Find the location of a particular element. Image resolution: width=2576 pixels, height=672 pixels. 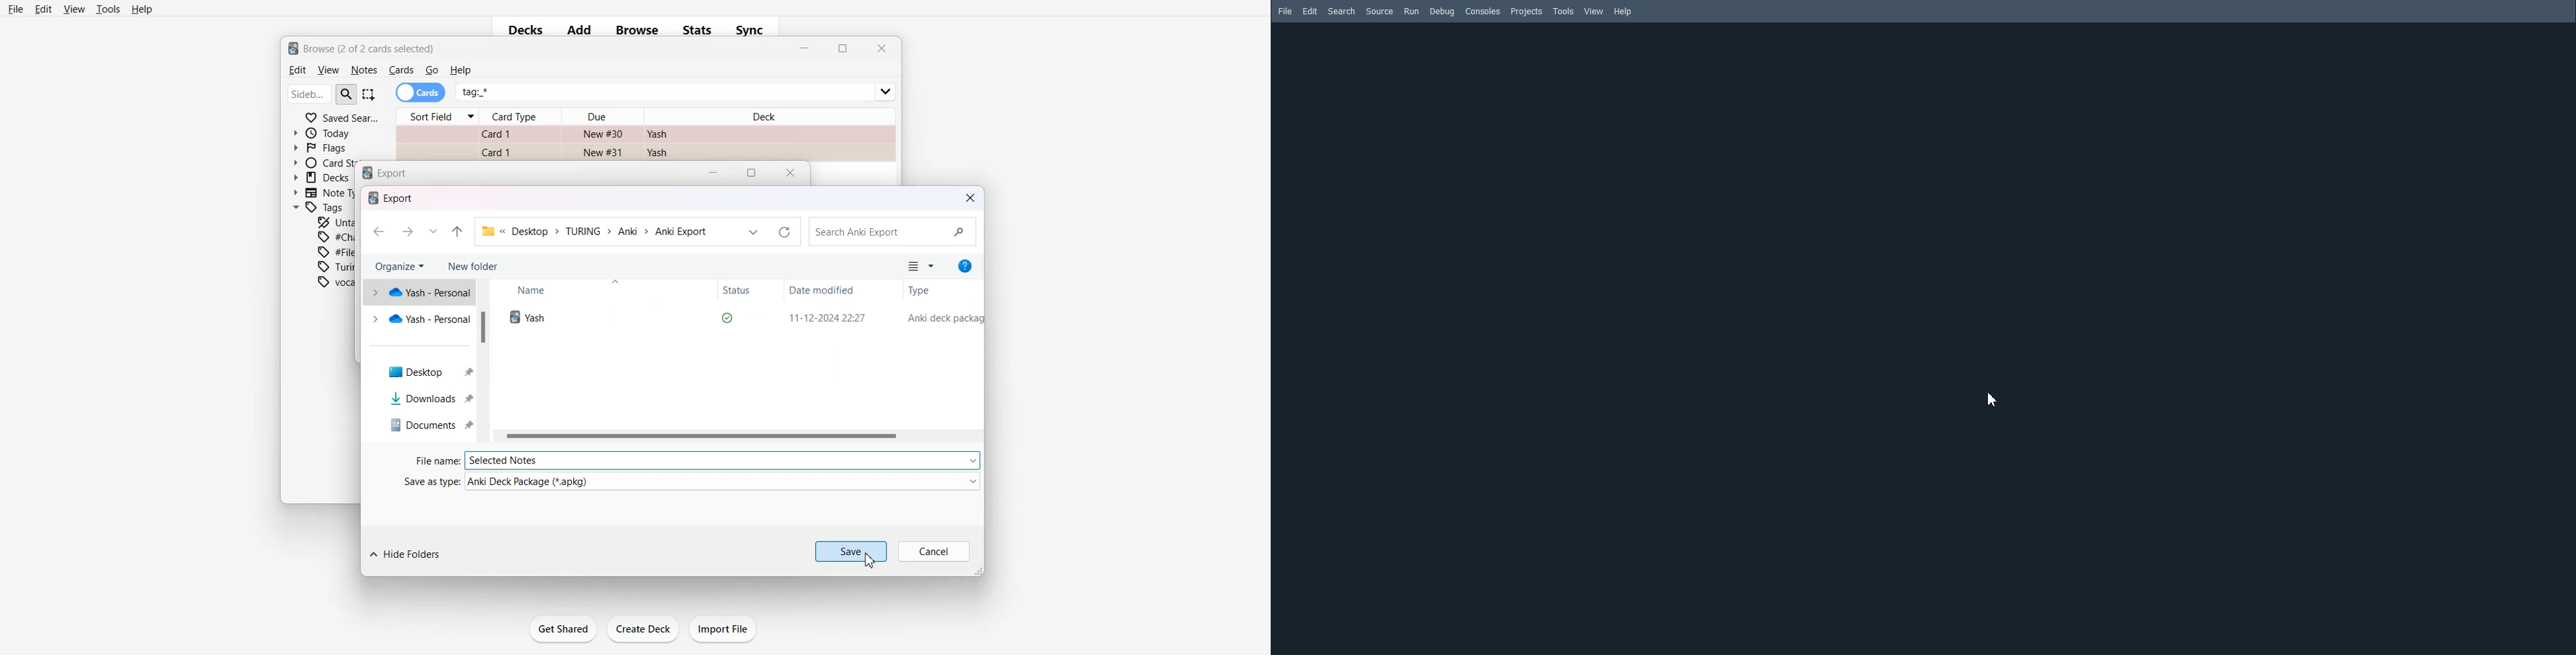

Add is located at coordinates (579, 30).